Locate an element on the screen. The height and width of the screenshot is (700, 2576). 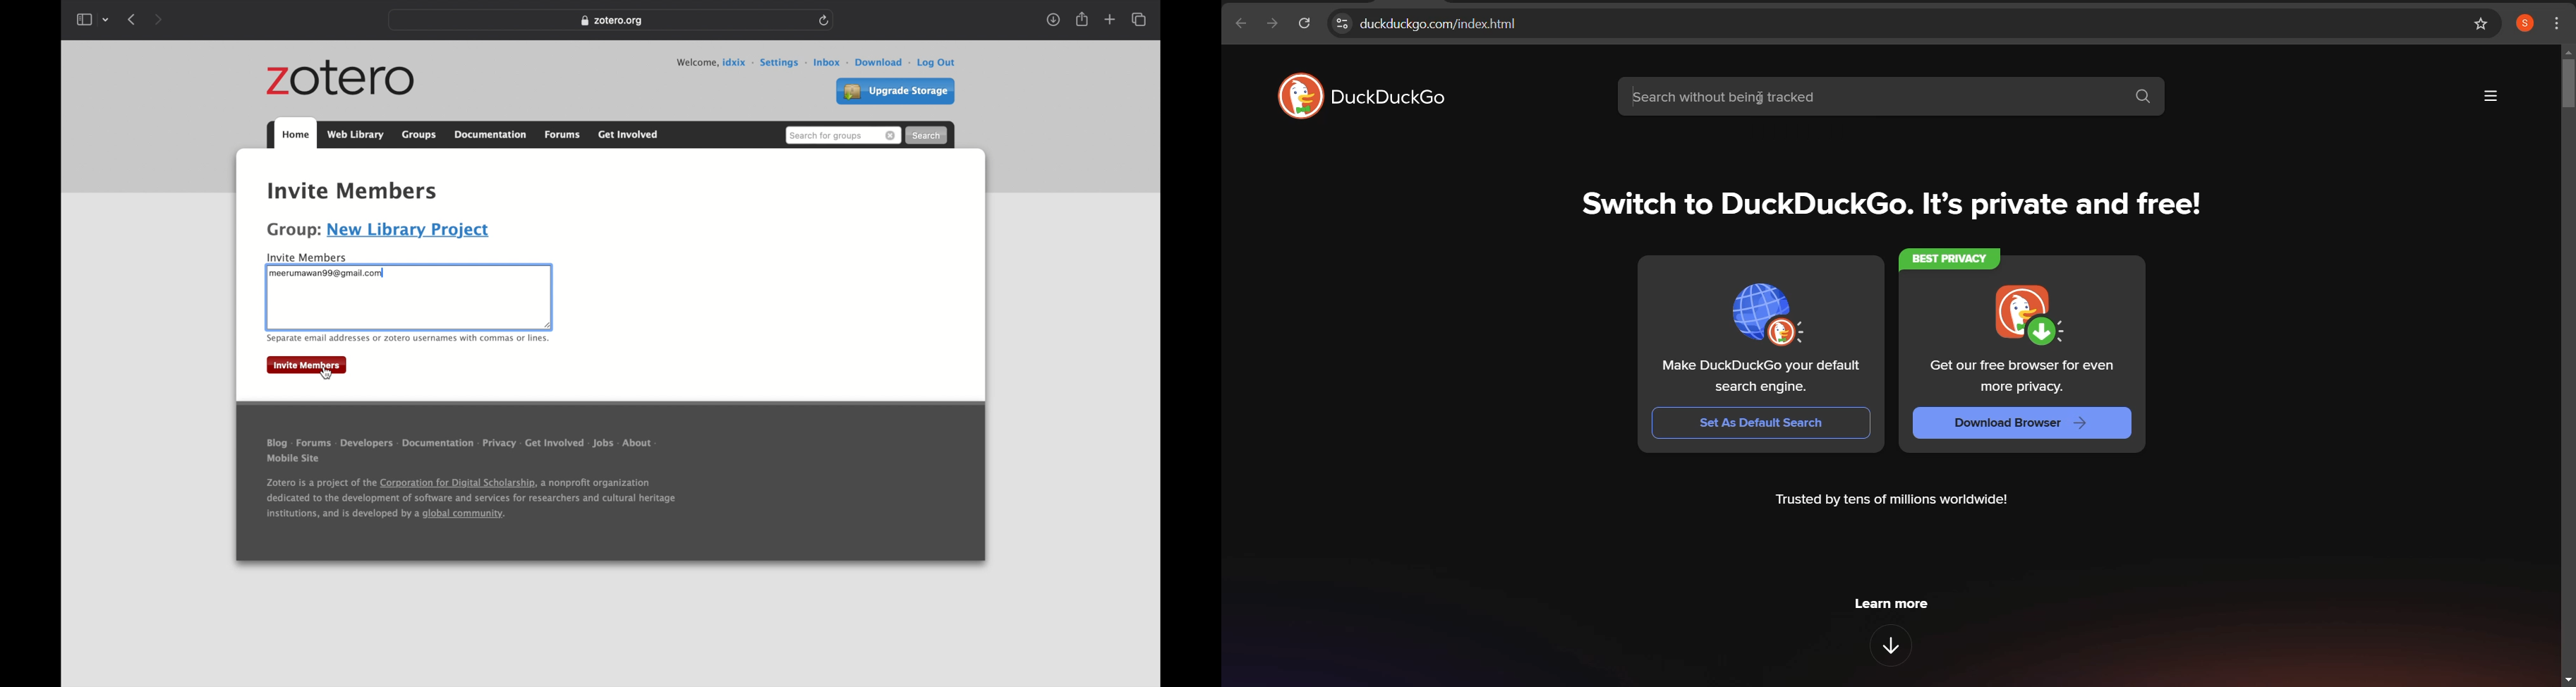
home is located at coordinates (295, 134).